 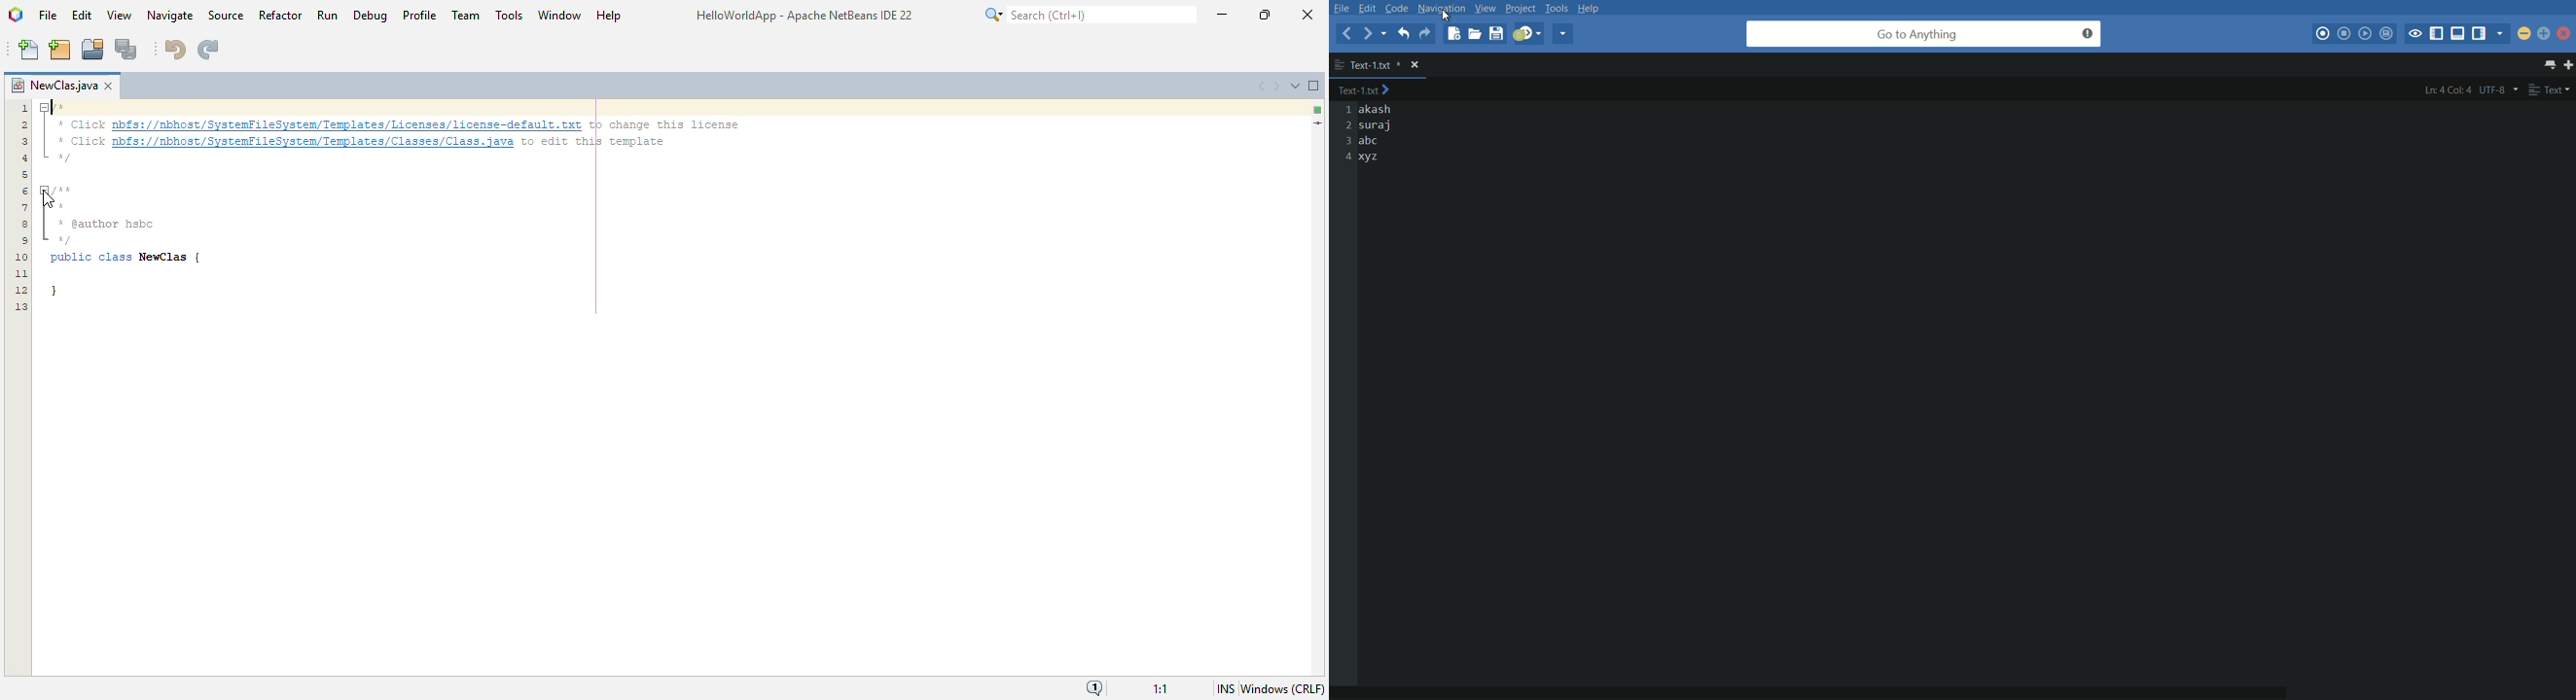 I want to click on utf-8, so click(x=2499, y=90).